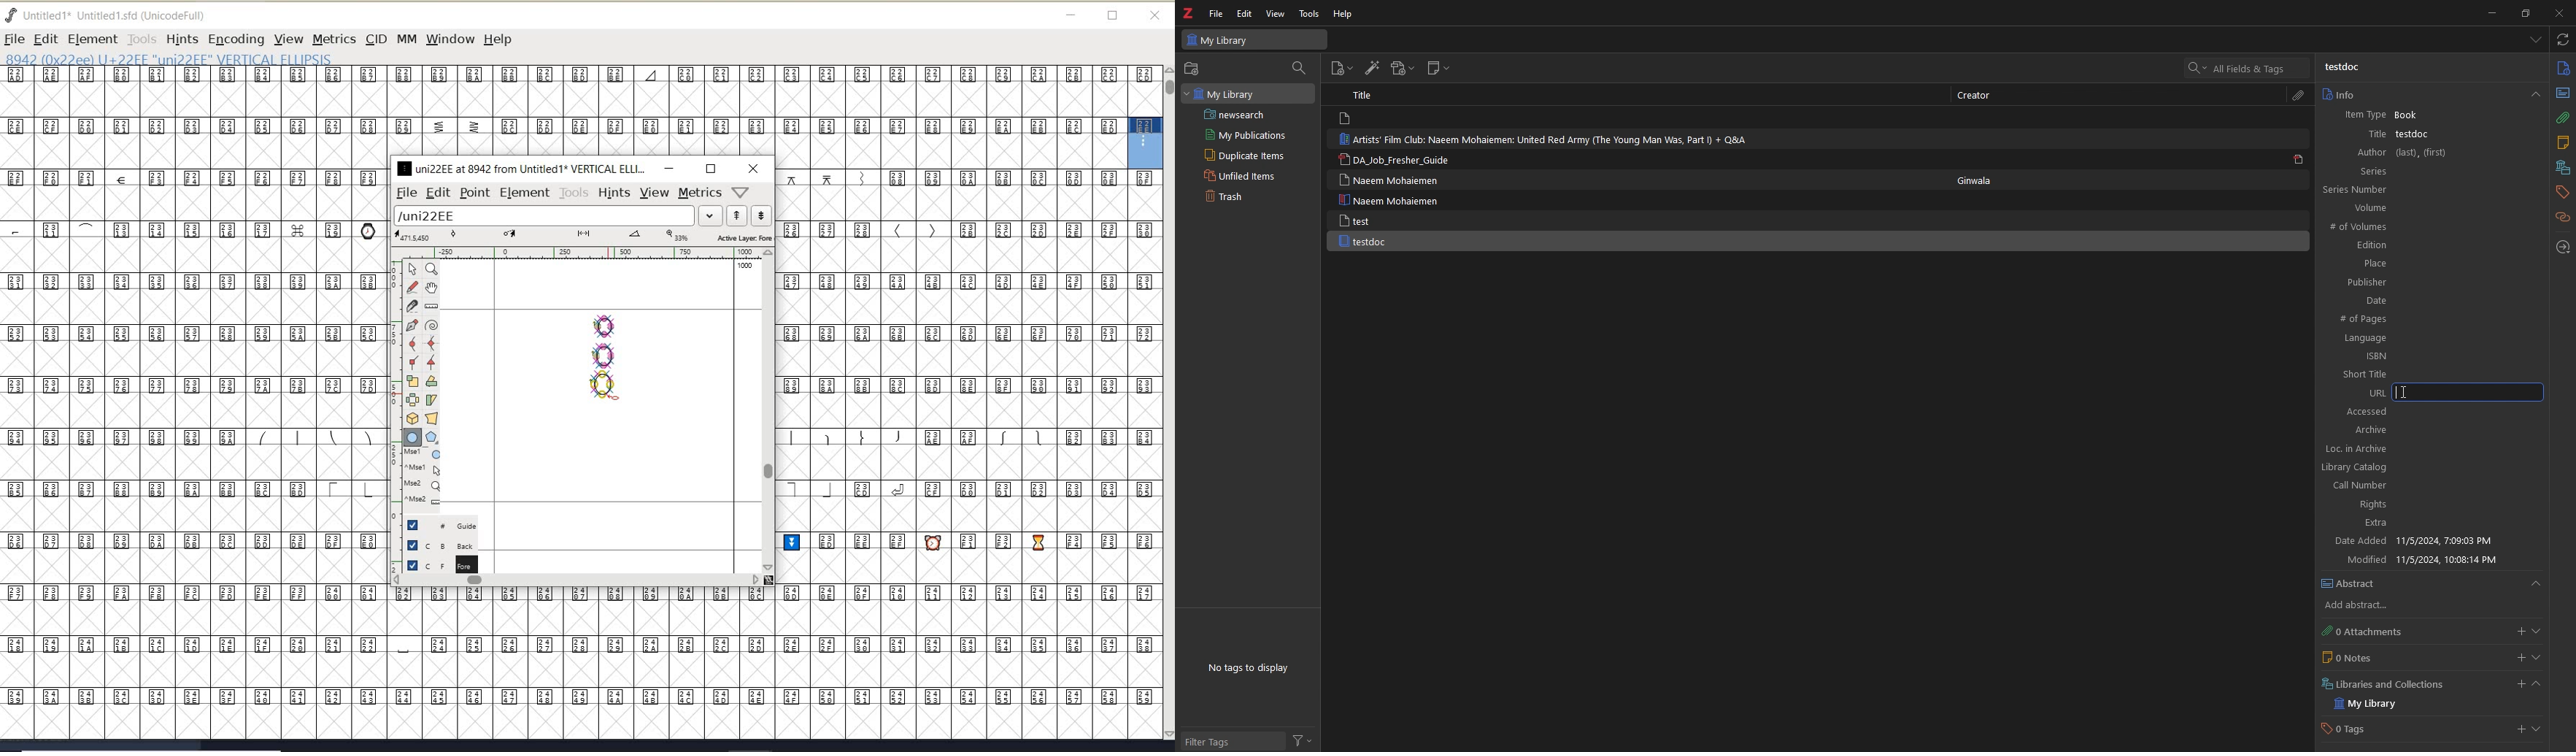 Image resolution: width=2576 pixels, height=756 pixels. Describe the element at coordinates (1168, 404) in the screenshot. I see `SCROLLBAR` at that location.